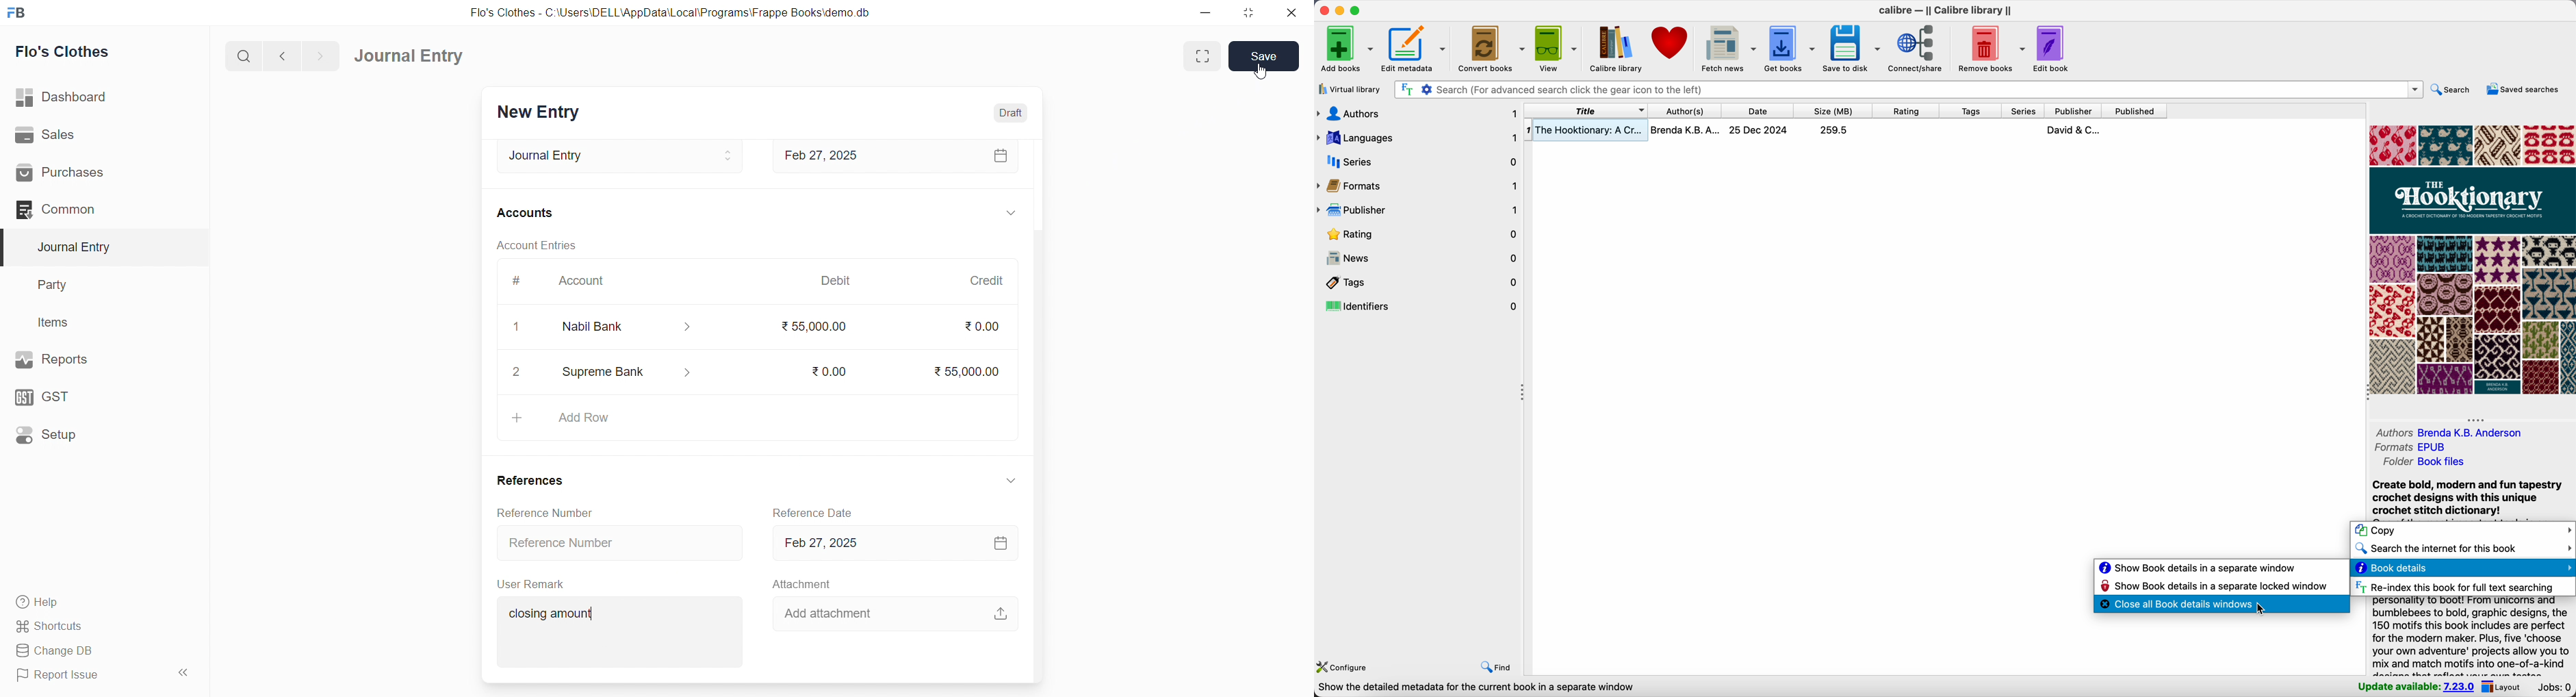 Image resolution: width=2576 pixels, height=700 pixels. Describe the element at coordinates (81, 359) in the screenshot. I see `Reports` at that location.